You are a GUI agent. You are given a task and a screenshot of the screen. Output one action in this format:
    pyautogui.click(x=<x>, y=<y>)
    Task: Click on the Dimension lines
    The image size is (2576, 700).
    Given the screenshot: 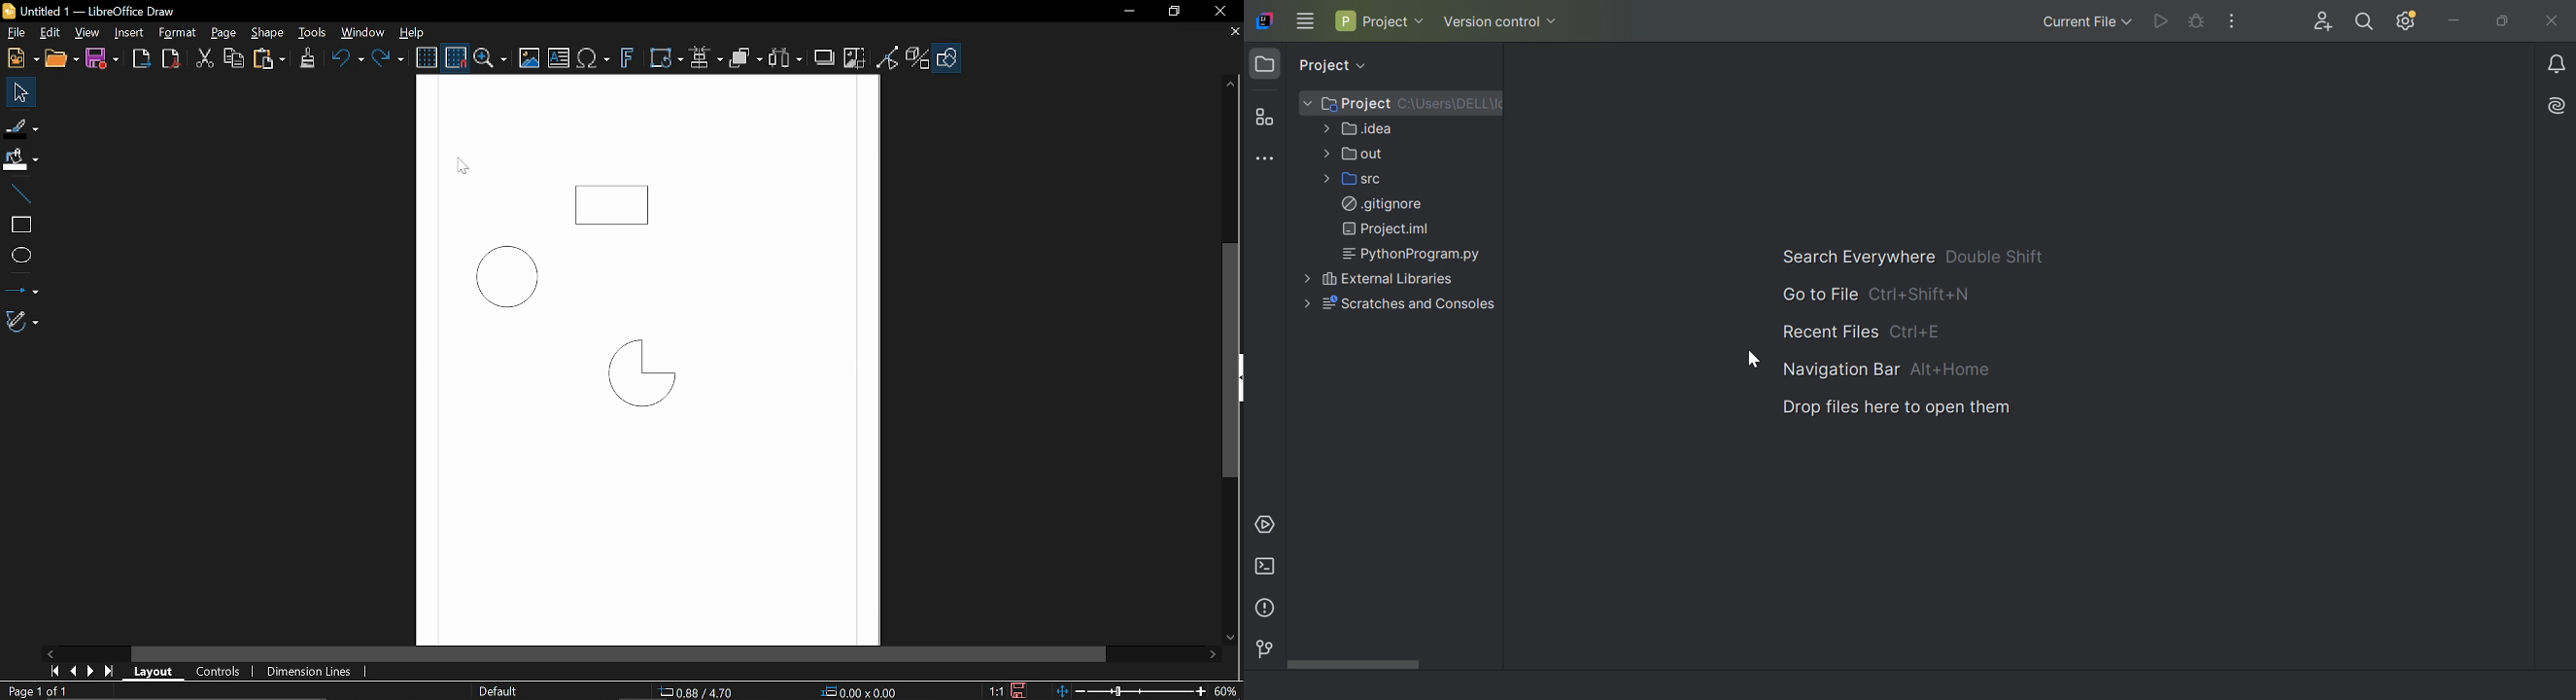 What is the action you would take?
    pyautogui.click(x=310, y=672)
    